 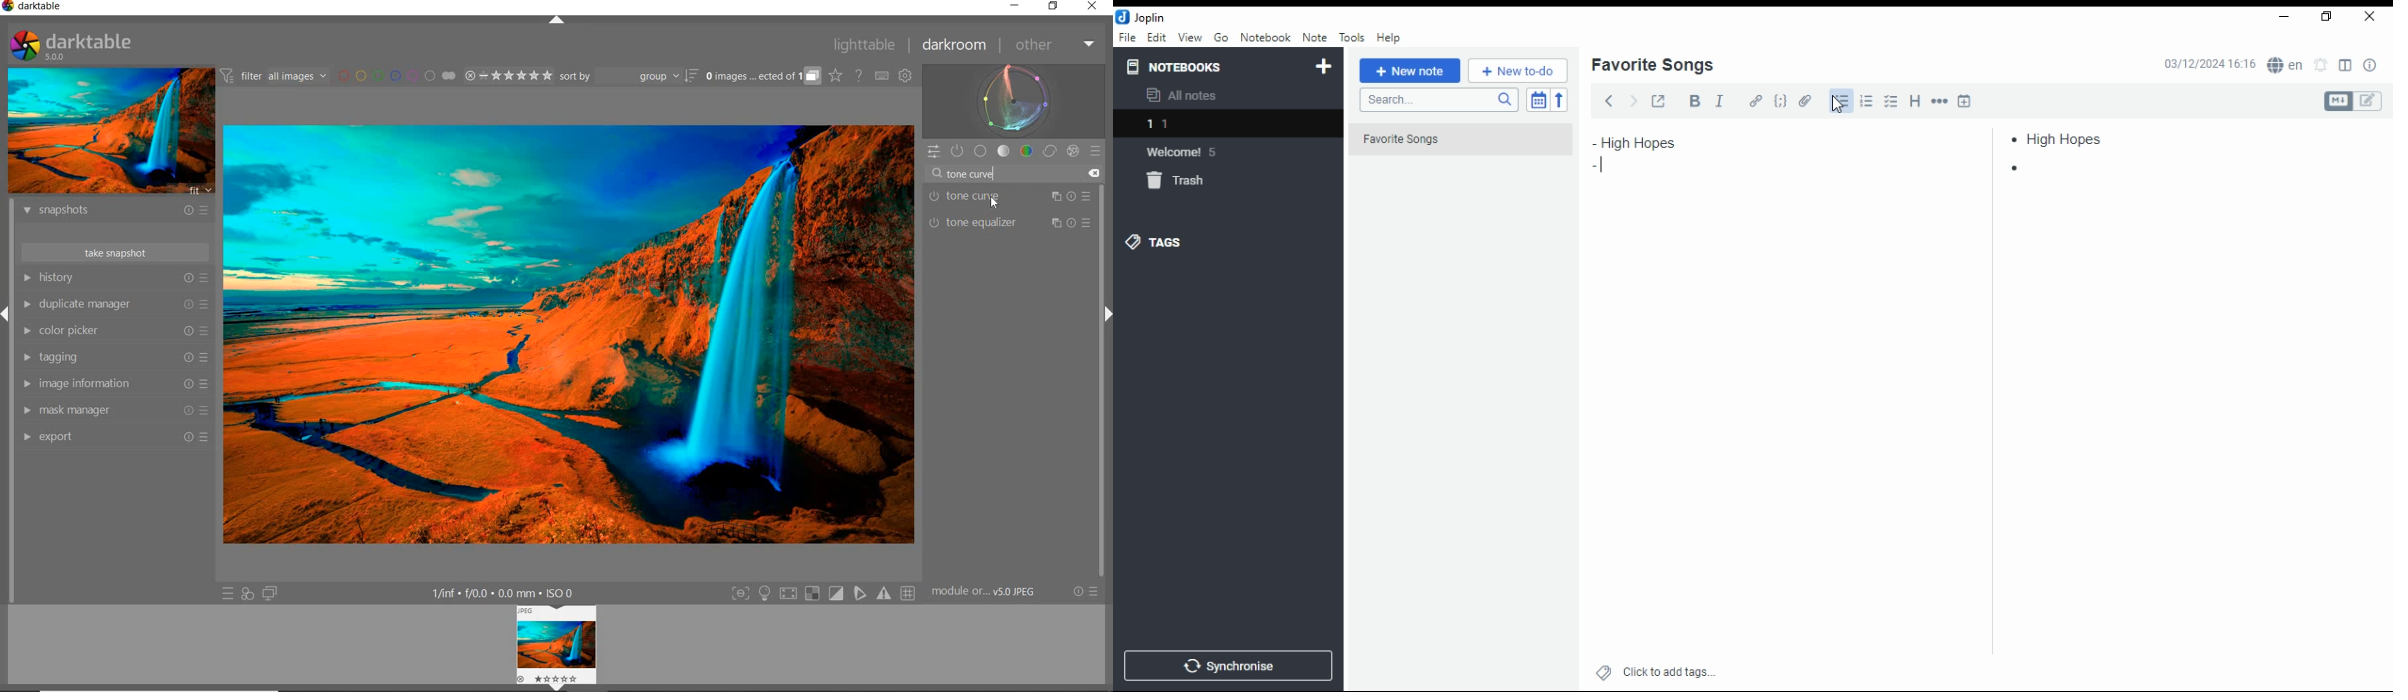 I want to click on image information, so click(x=114, y=384).